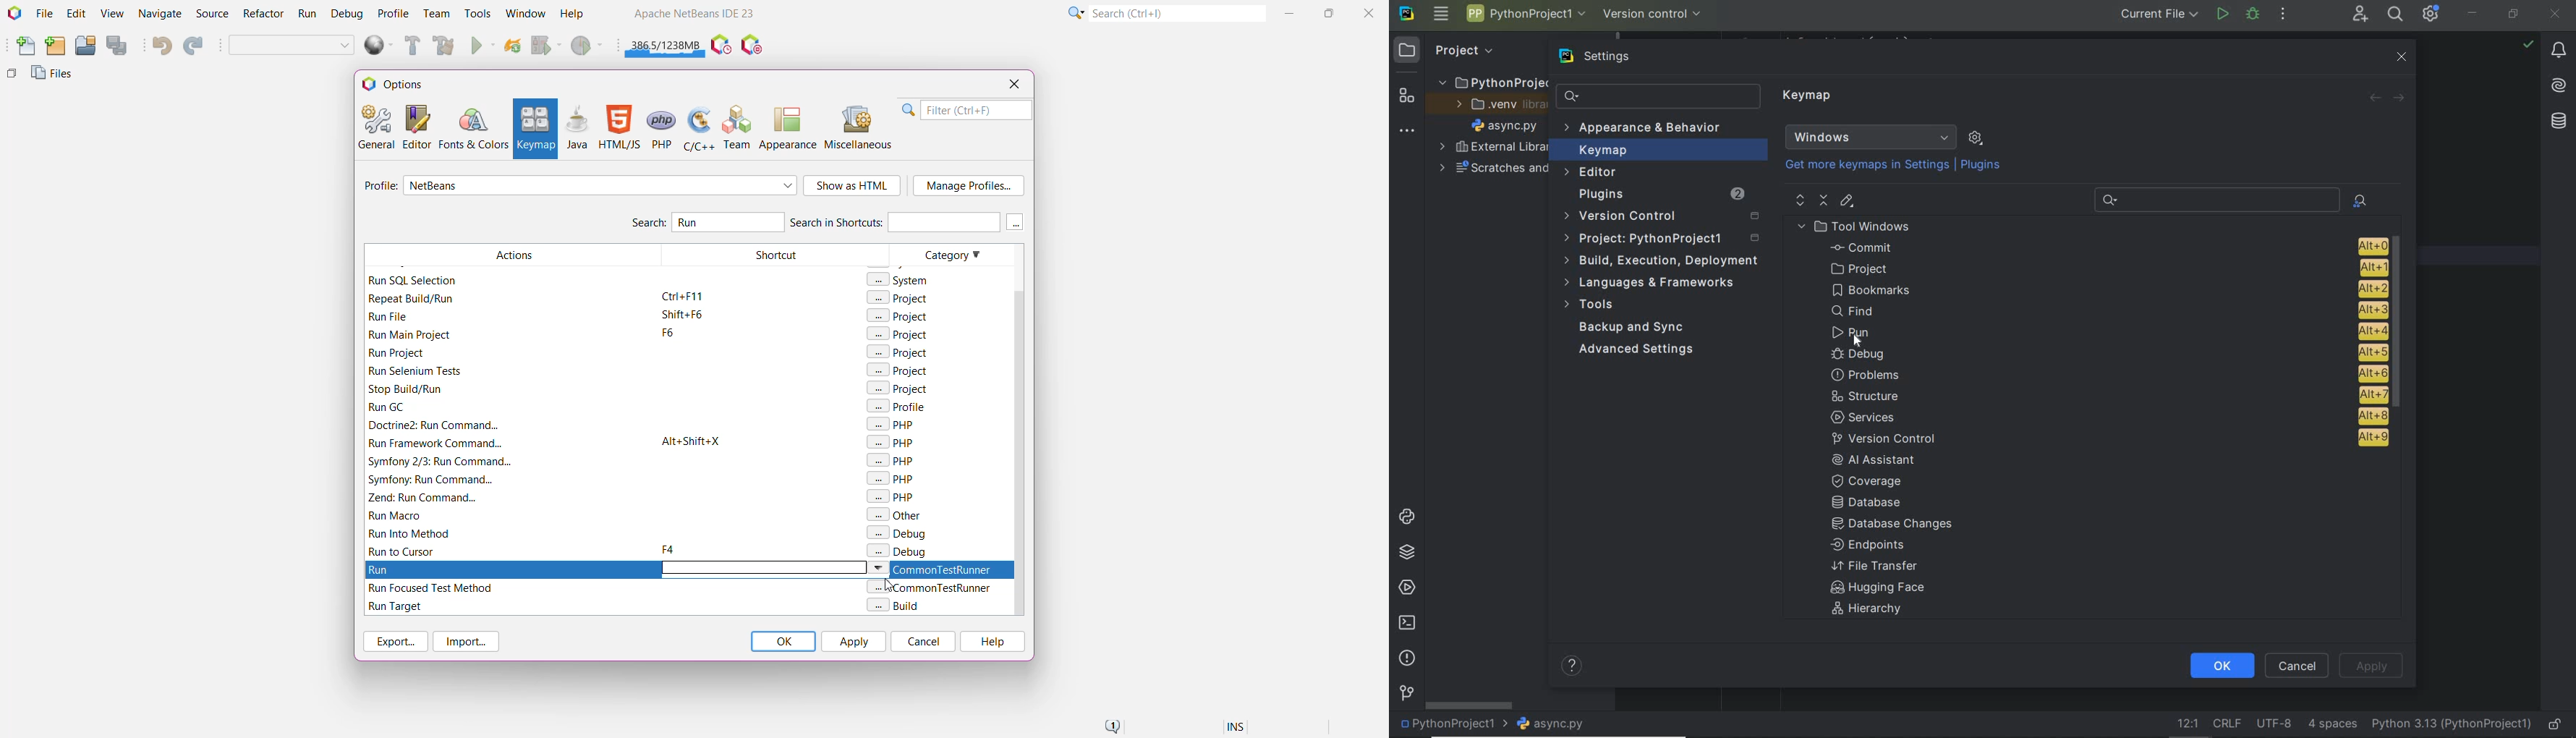 Image resolution: width=2576 pixels, height=756 pixels. I want to click on scrollbar, so click(2401, 324).